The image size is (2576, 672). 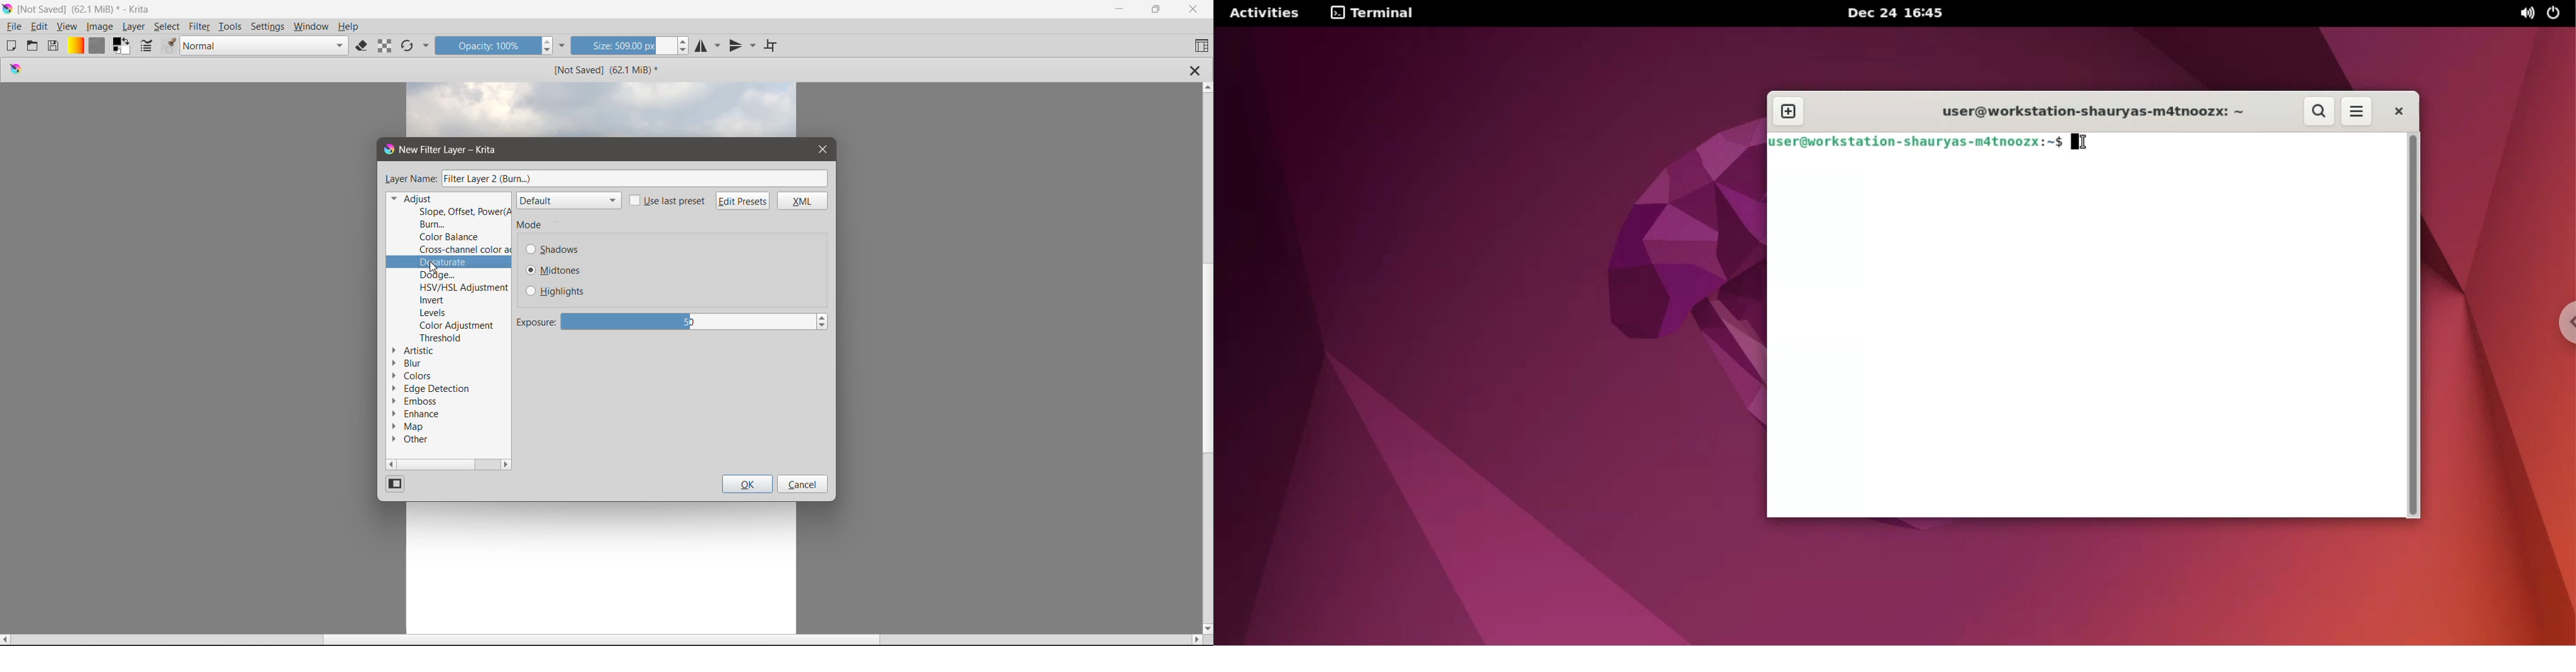 I want to click on Invert, so click(x=433, y=300).